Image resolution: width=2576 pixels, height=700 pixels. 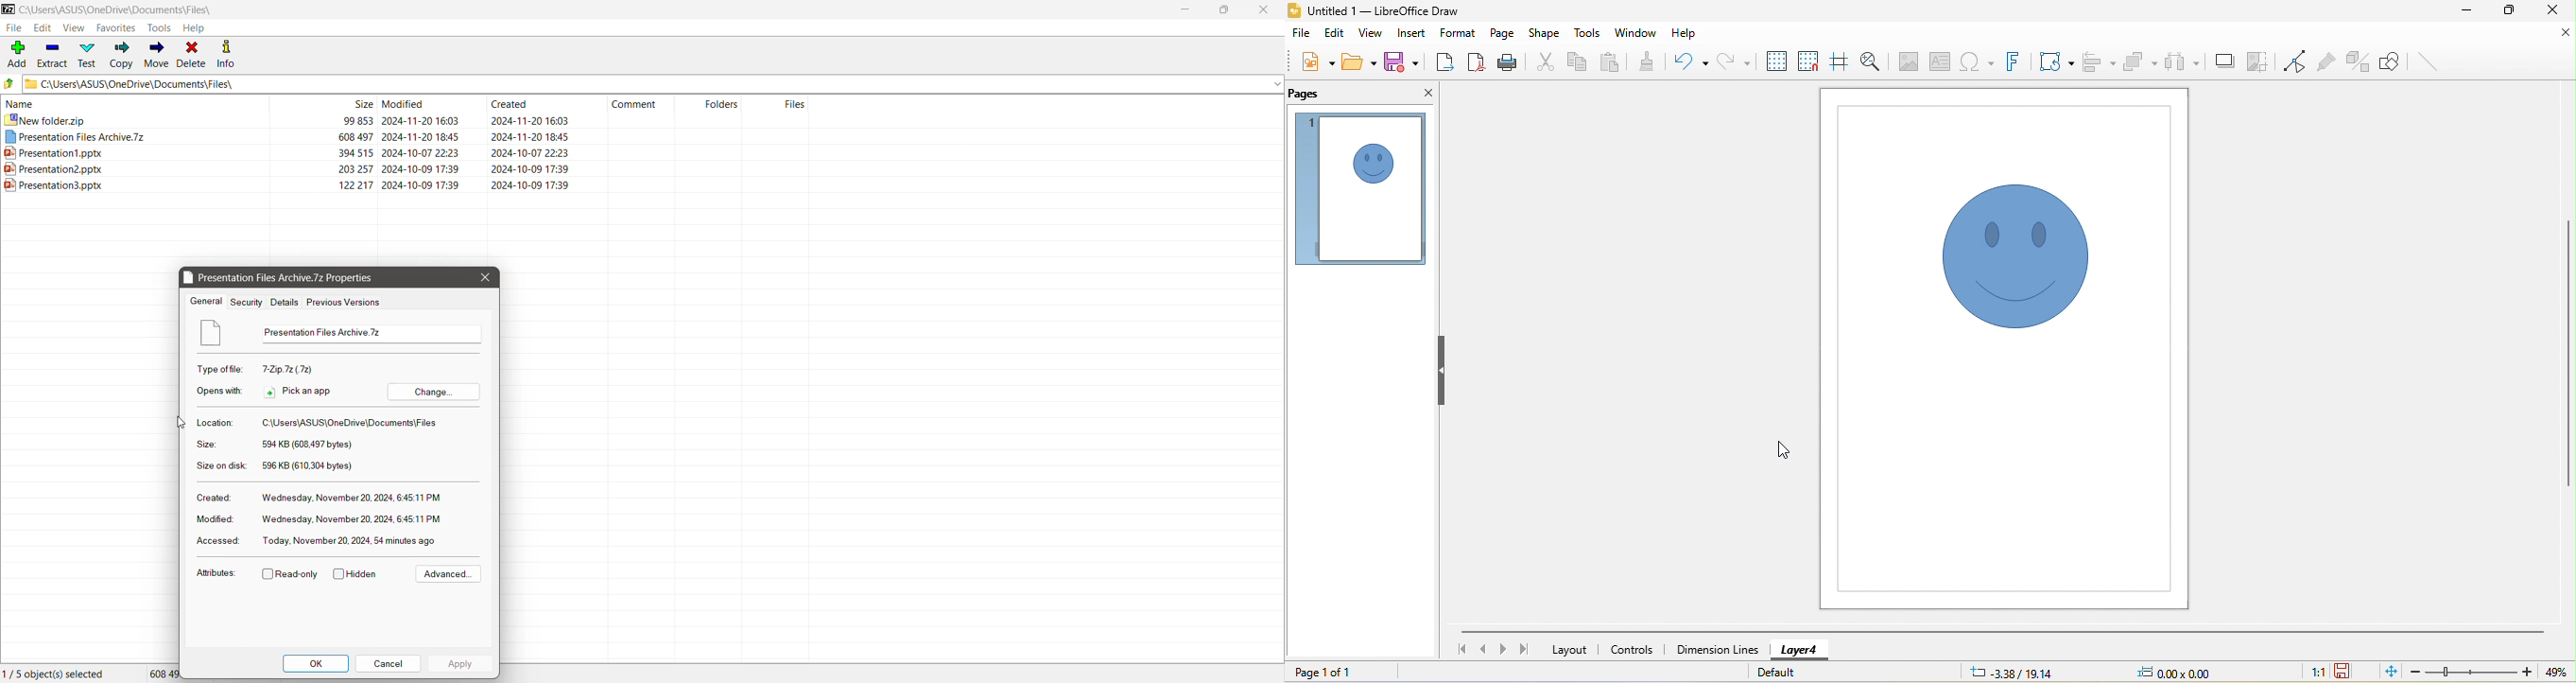 What do you see at coordinates (1778, 61) in the screenshot?
I see `display grid` at bounding box center [1778, 61].